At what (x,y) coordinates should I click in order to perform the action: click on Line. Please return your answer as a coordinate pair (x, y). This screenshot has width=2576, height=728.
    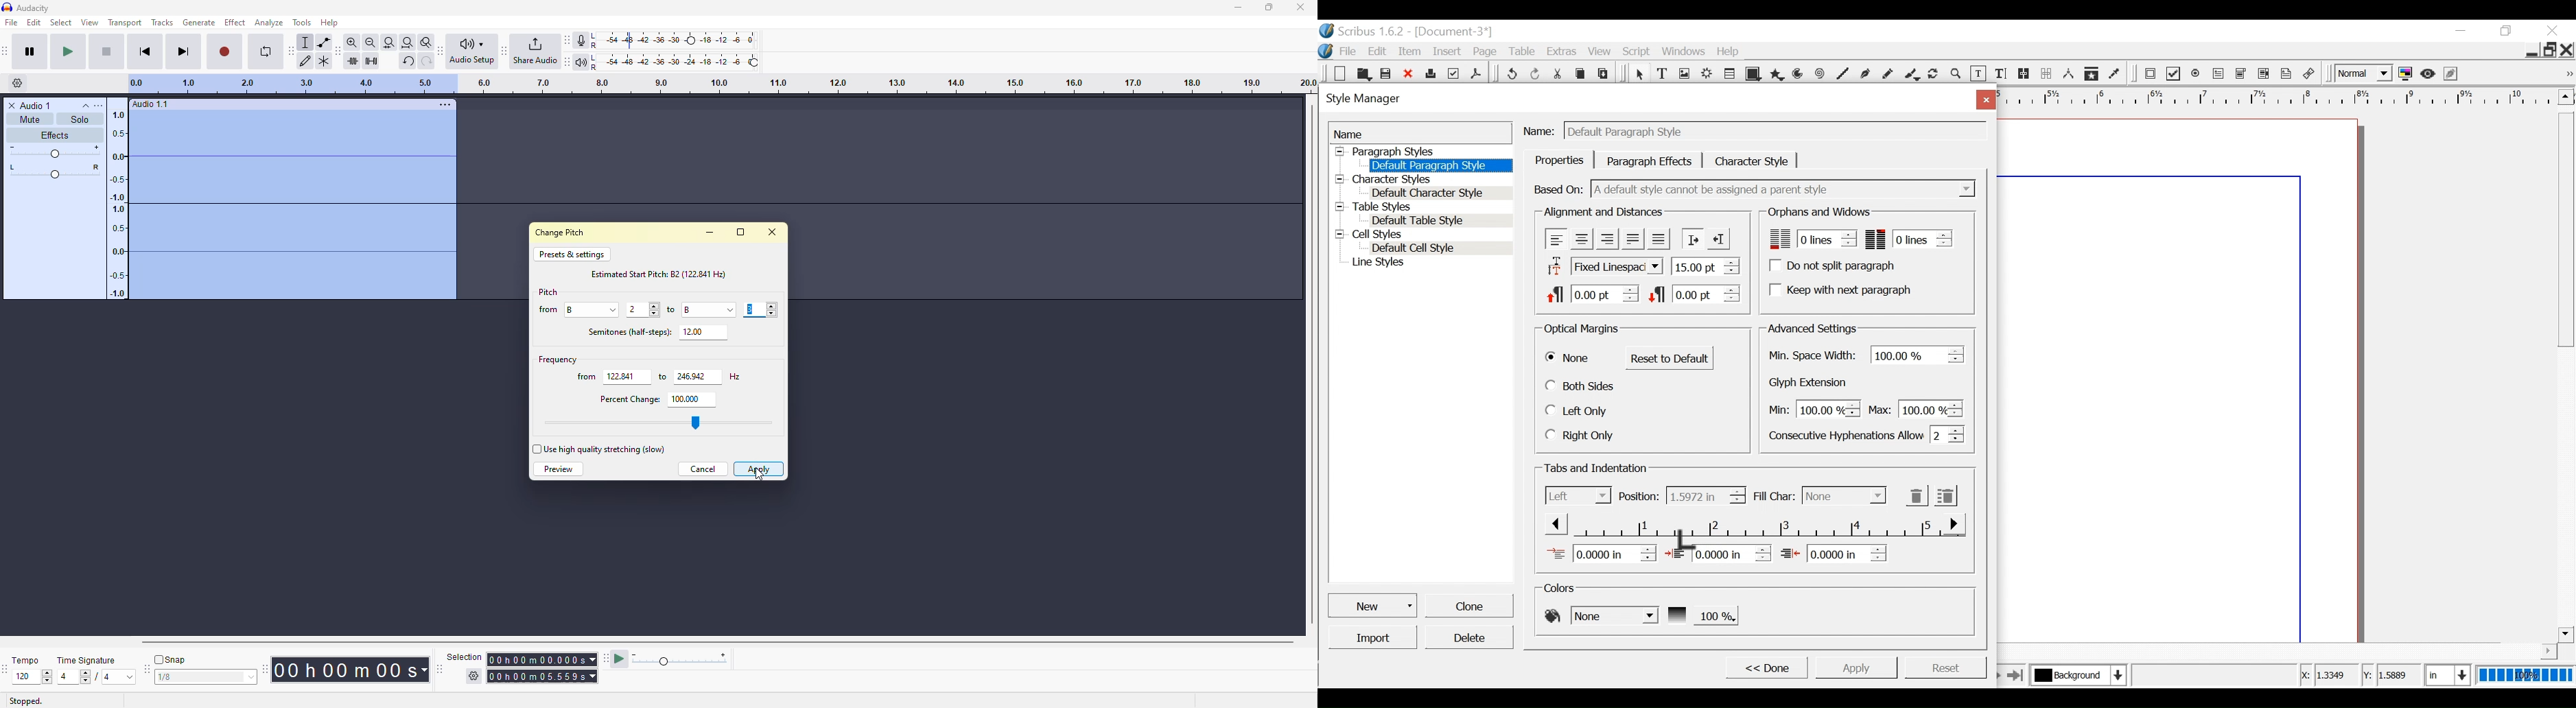
    Looking at the image, I should click on (1841, 75).